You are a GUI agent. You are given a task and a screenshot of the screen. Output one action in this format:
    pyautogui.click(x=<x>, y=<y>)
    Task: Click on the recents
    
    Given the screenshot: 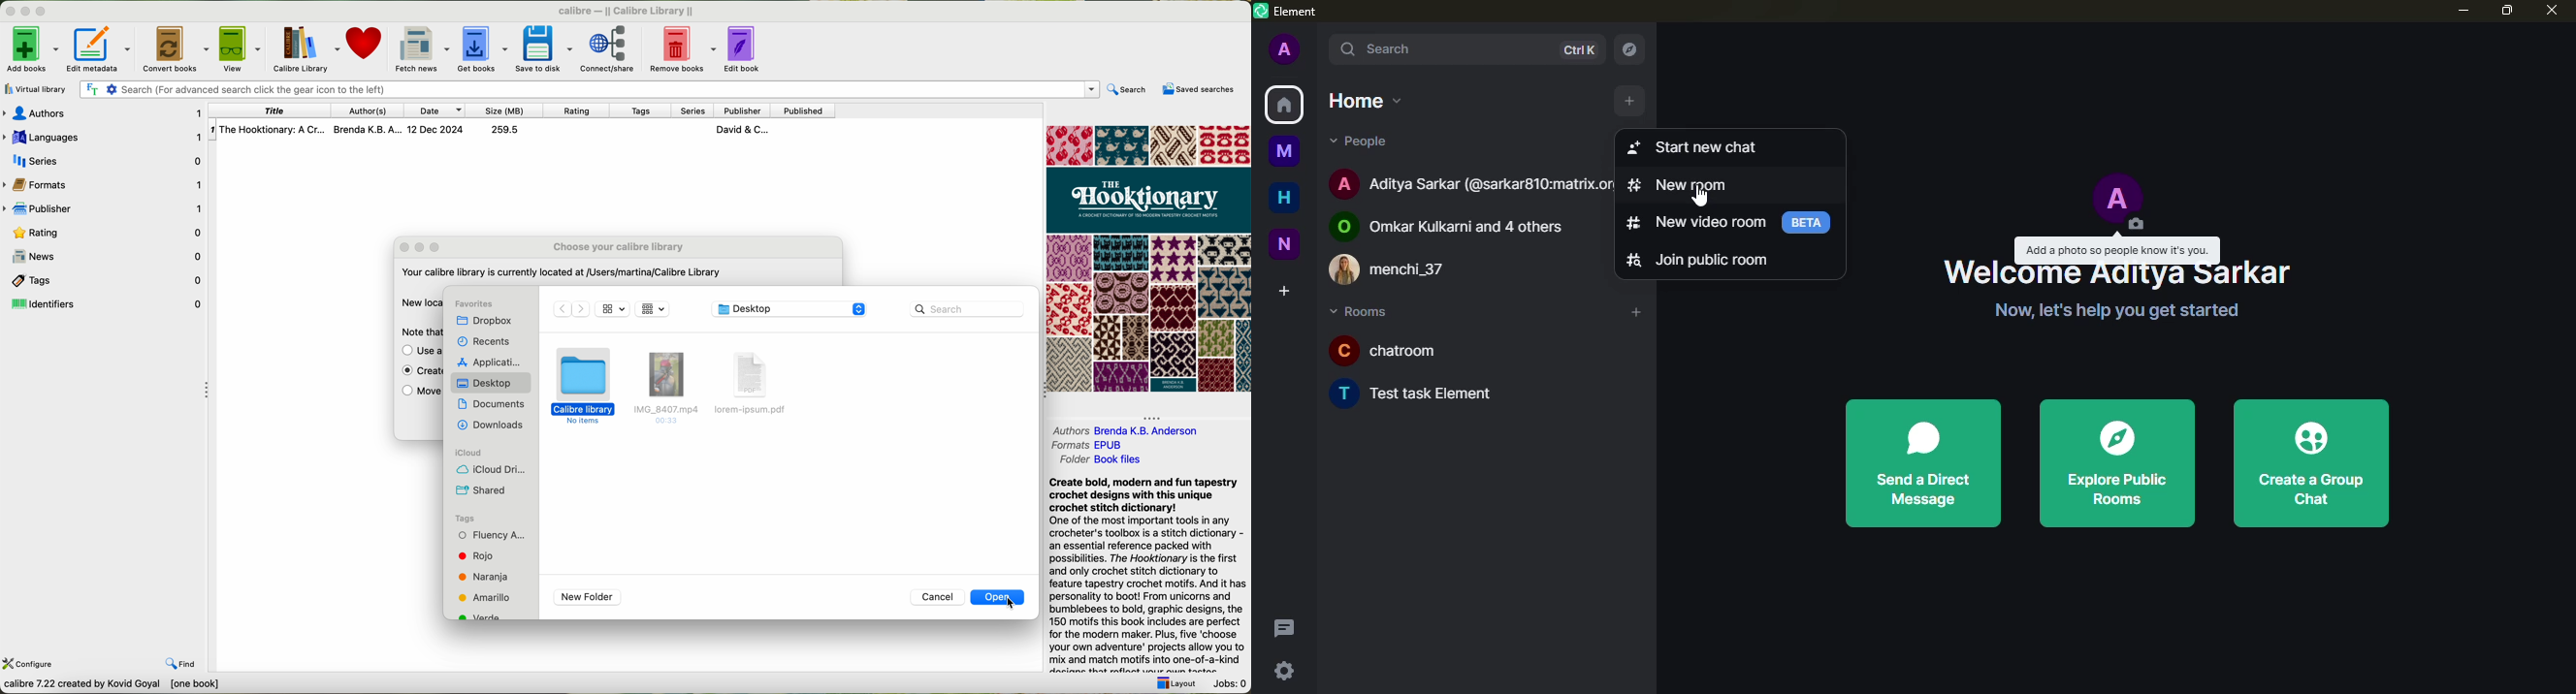 What is the action you would take?
    pyautogui.click(x=485, y=341)
    